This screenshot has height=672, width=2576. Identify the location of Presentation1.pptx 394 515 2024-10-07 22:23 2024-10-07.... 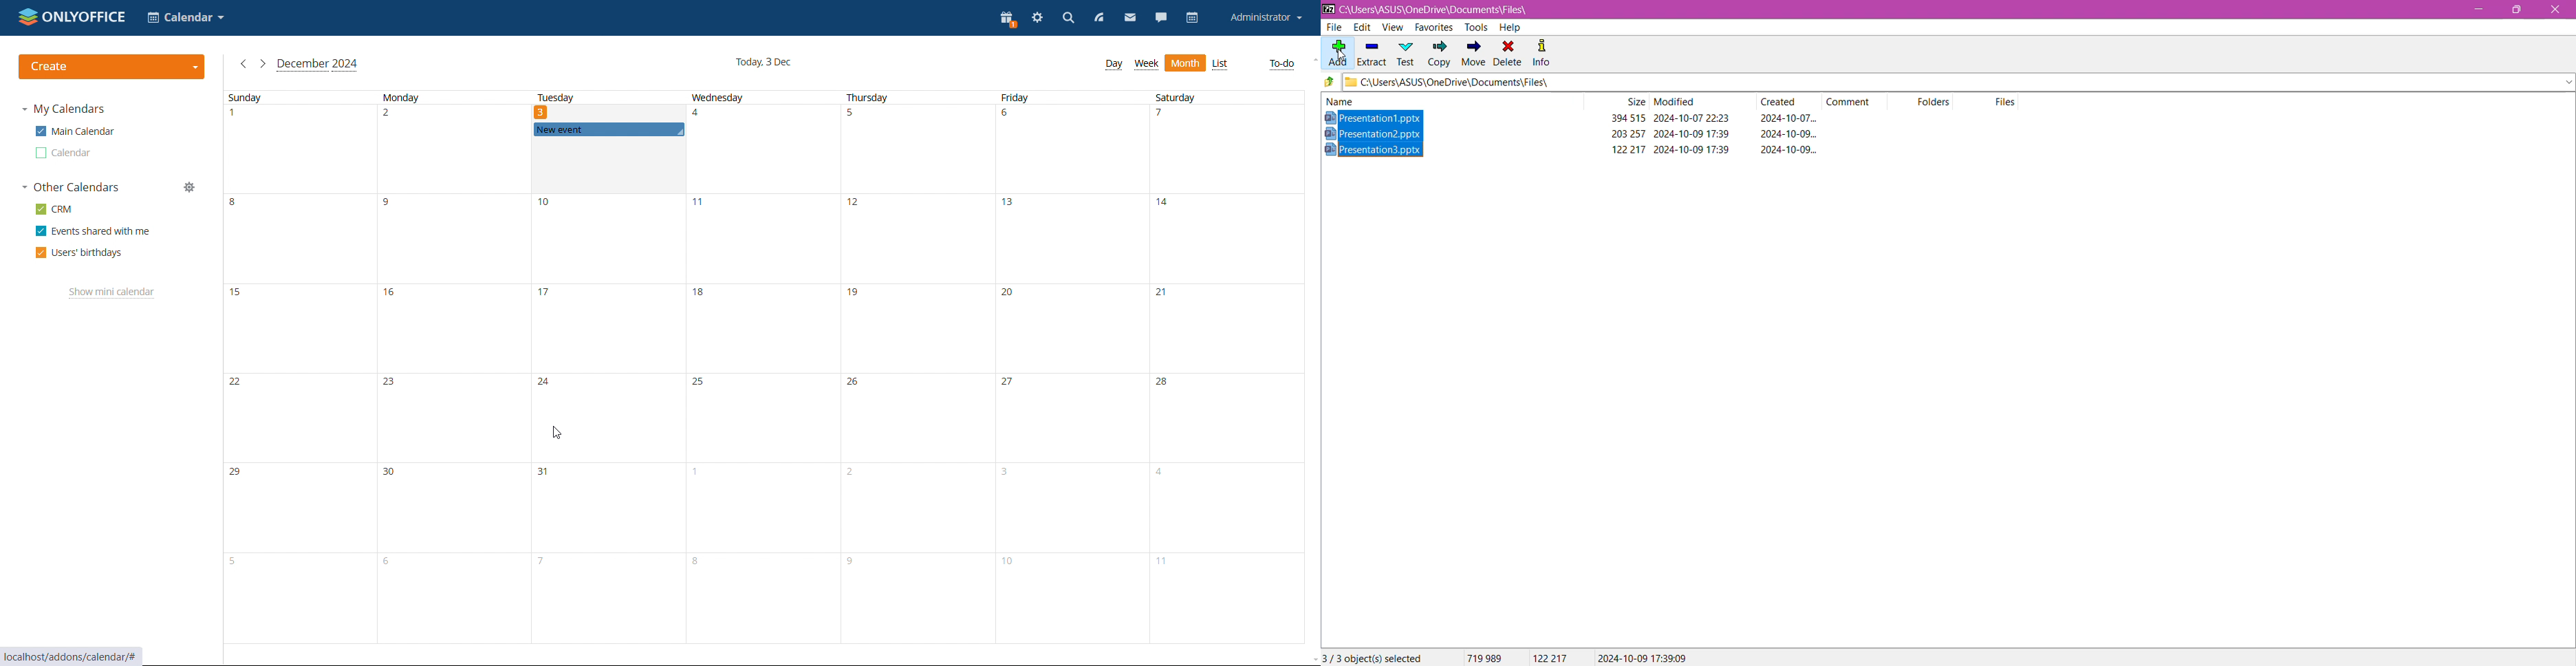
(1576, 118).